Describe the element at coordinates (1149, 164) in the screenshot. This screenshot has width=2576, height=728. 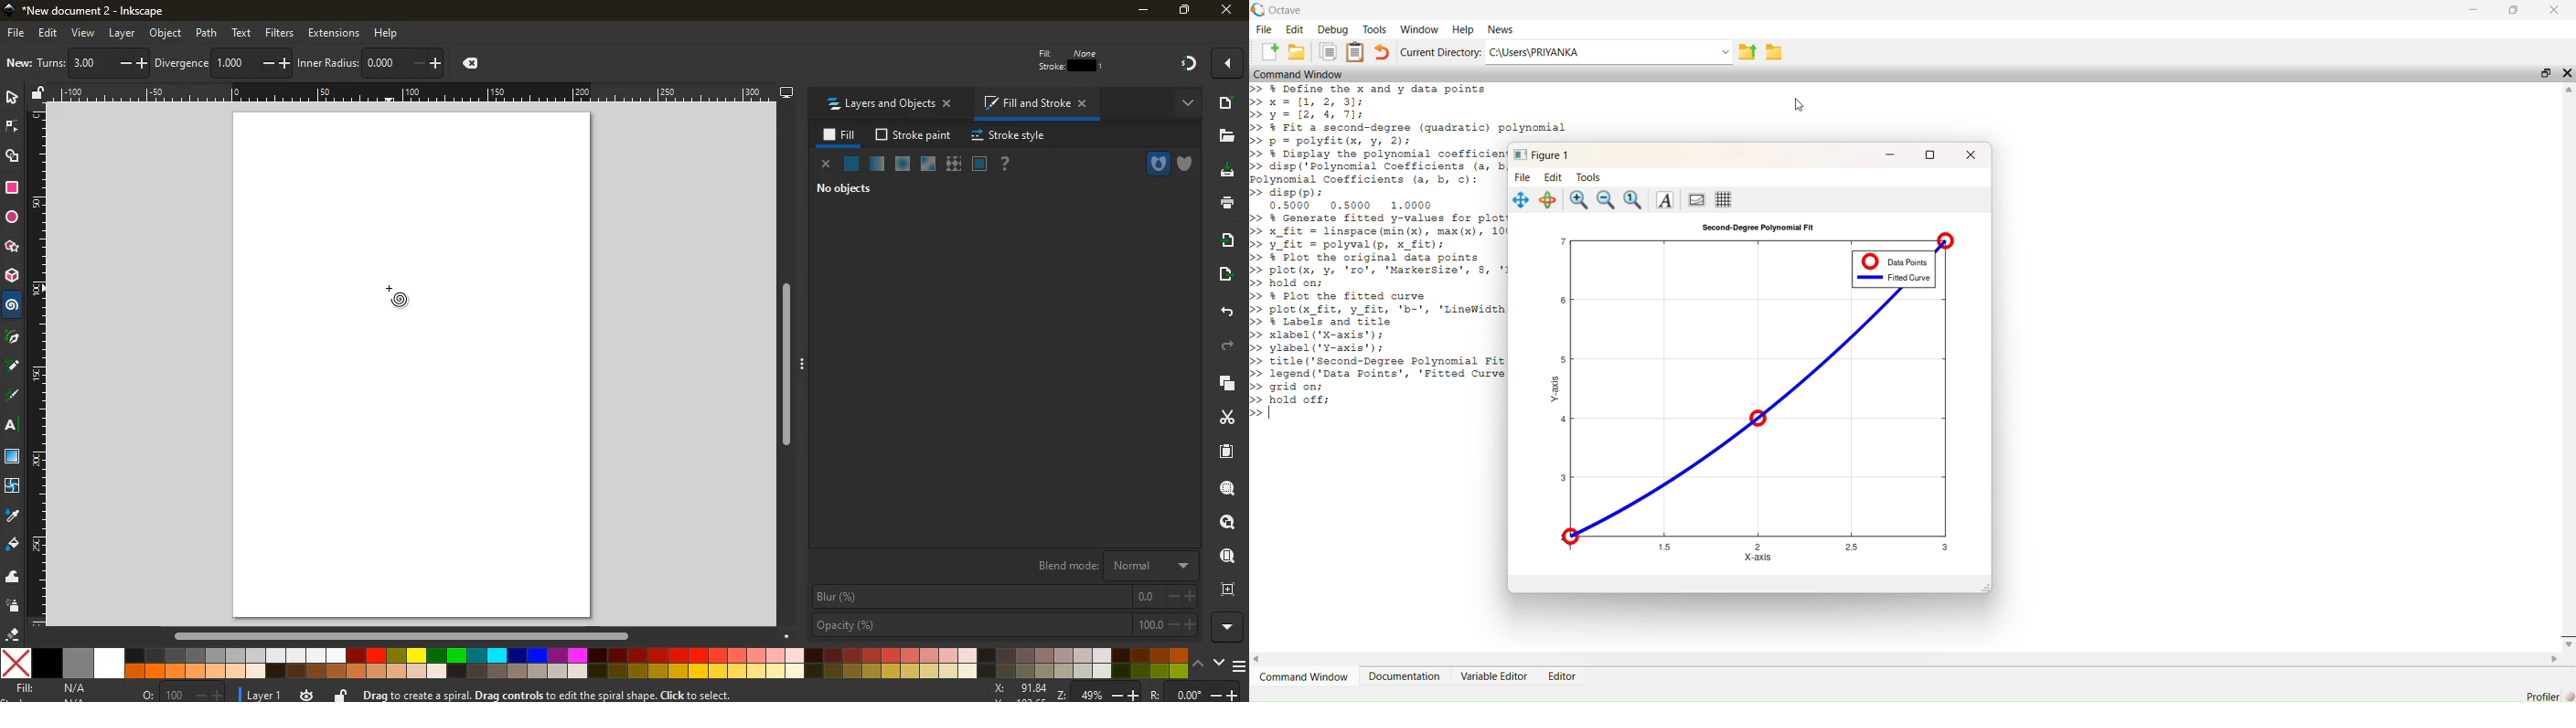
I see `hole` at that location.